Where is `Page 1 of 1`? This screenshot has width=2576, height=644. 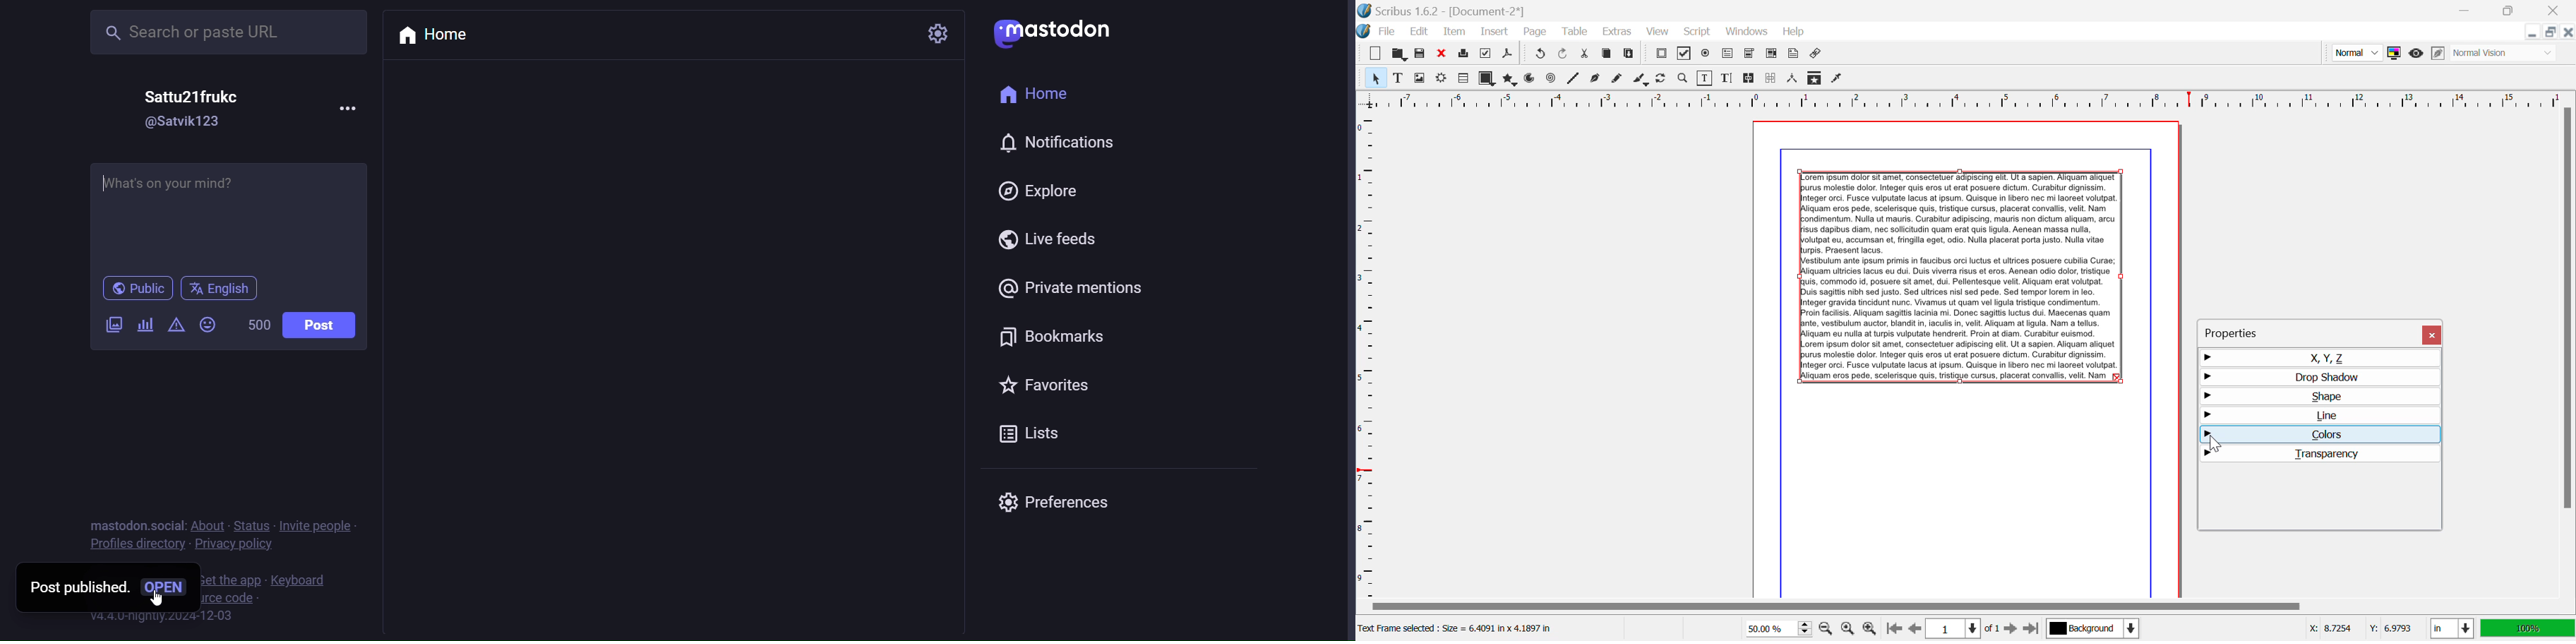 Page 1 of 1 is located at coordinates (1961, 628).